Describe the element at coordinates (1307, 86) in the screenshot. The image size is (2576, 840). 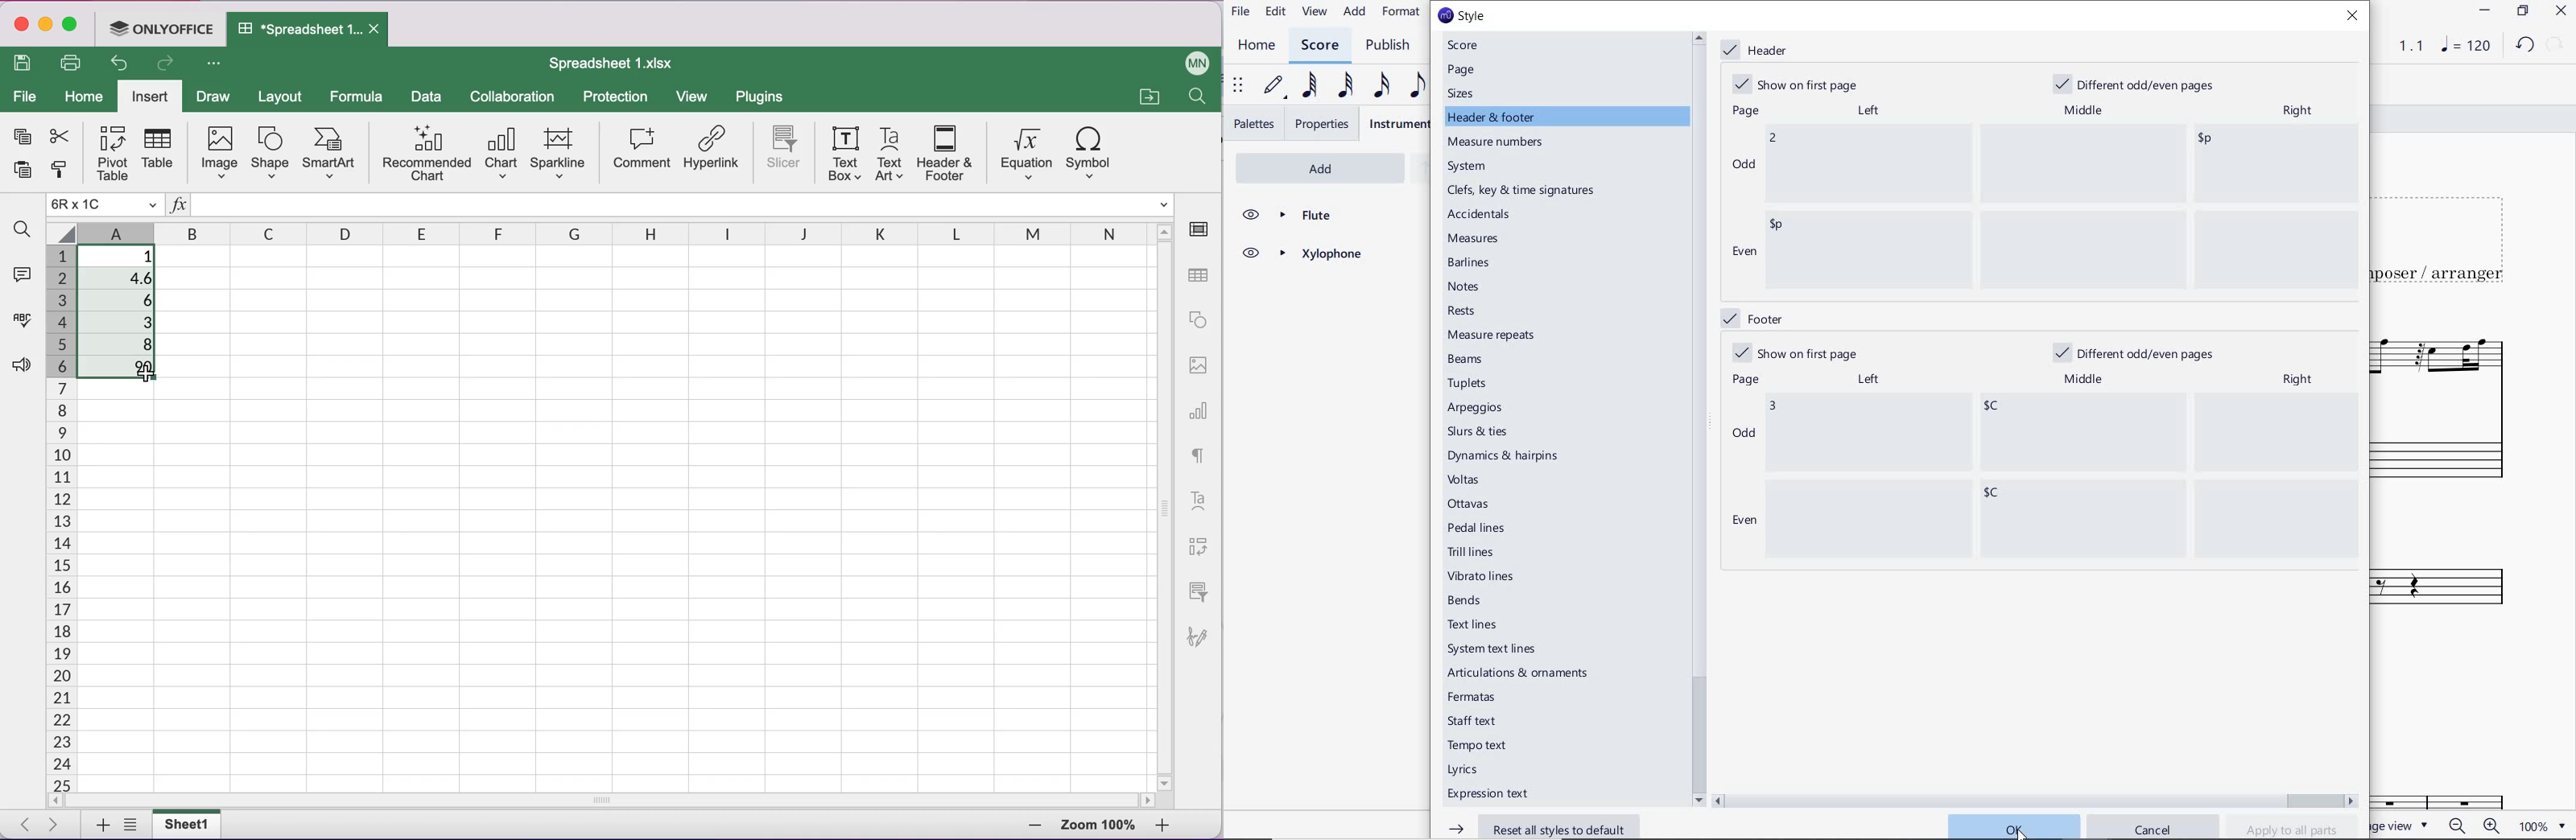
I see `64TH NOTE` at that location.